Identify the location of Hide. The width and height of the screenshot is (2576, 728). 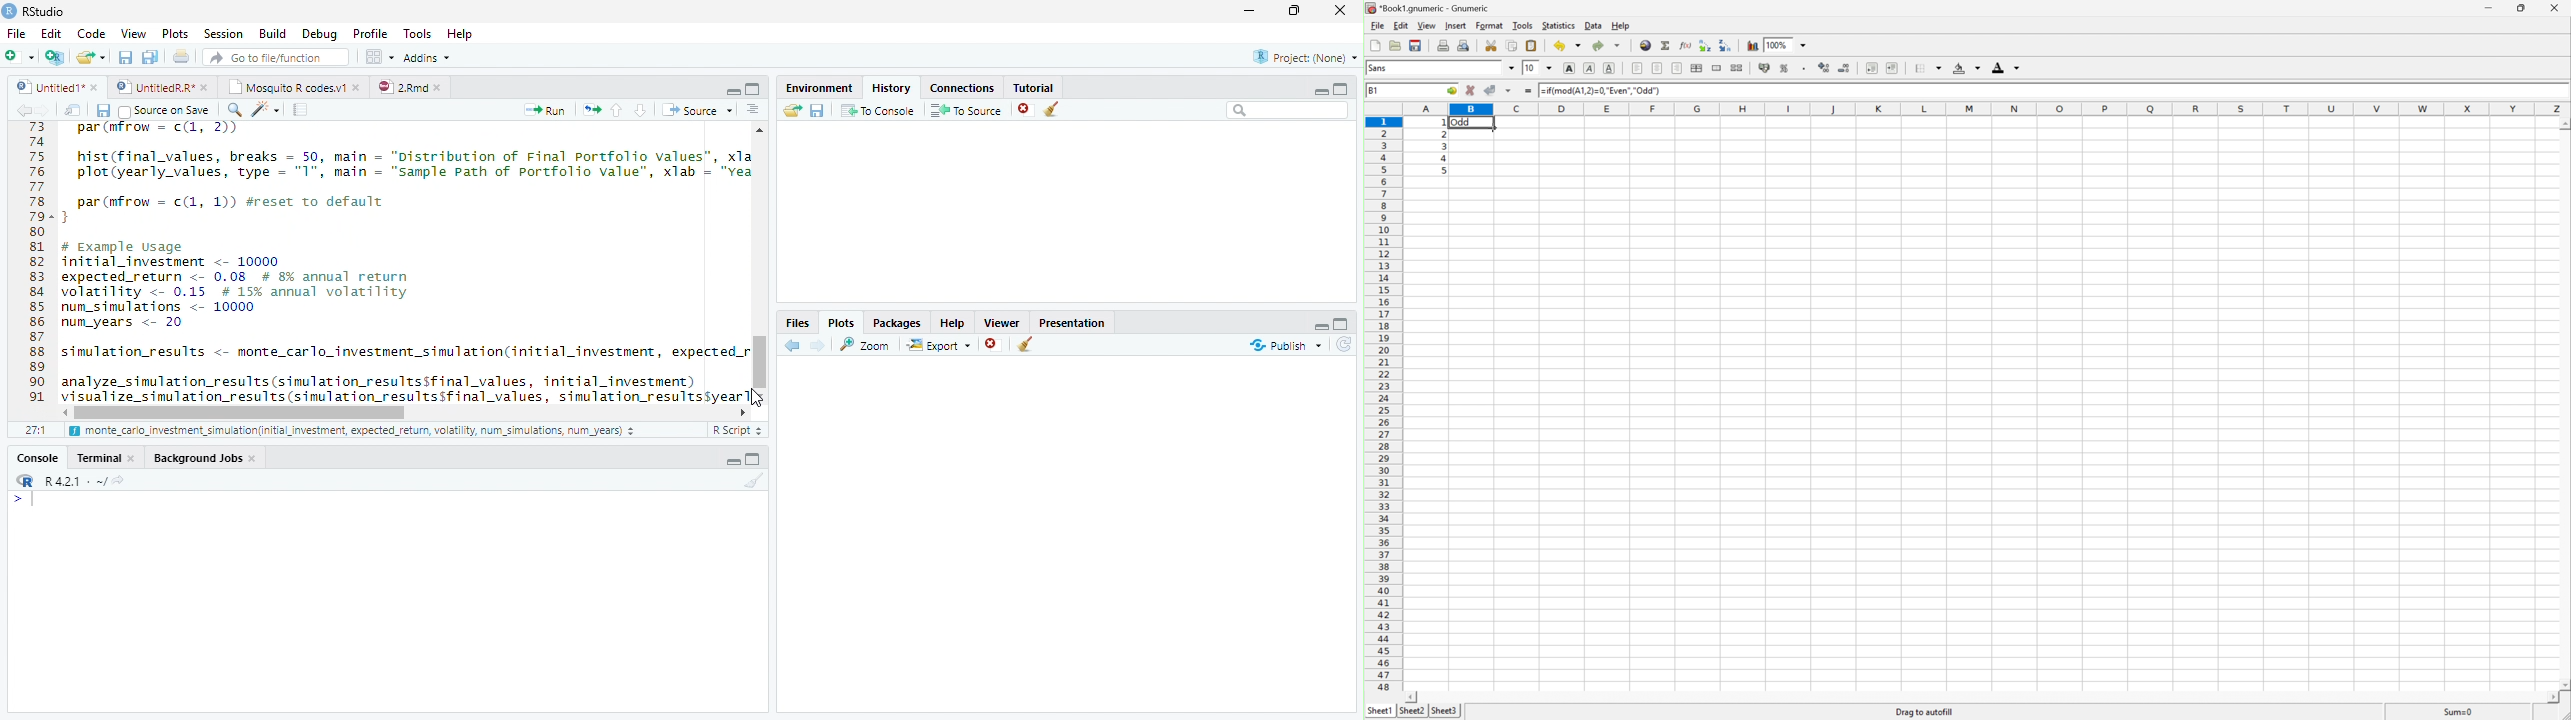
(732, 461).